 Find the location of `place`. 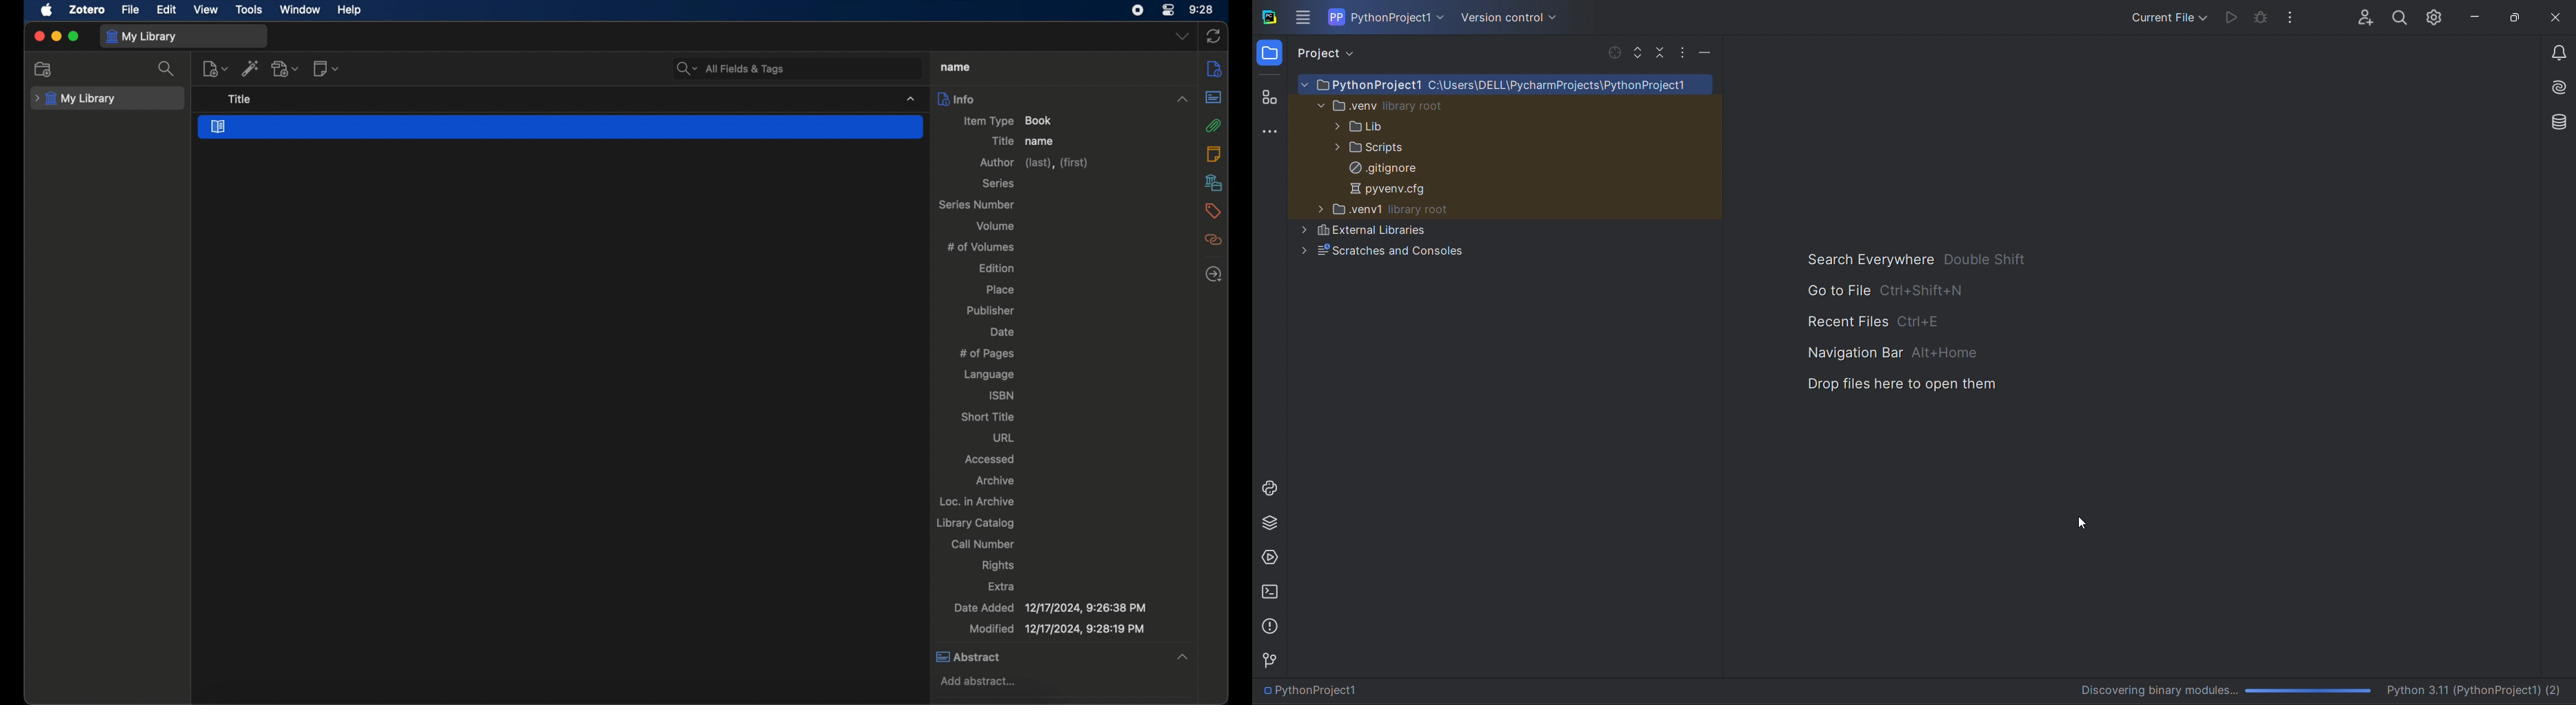

place is located at coordinates (1002, 290).